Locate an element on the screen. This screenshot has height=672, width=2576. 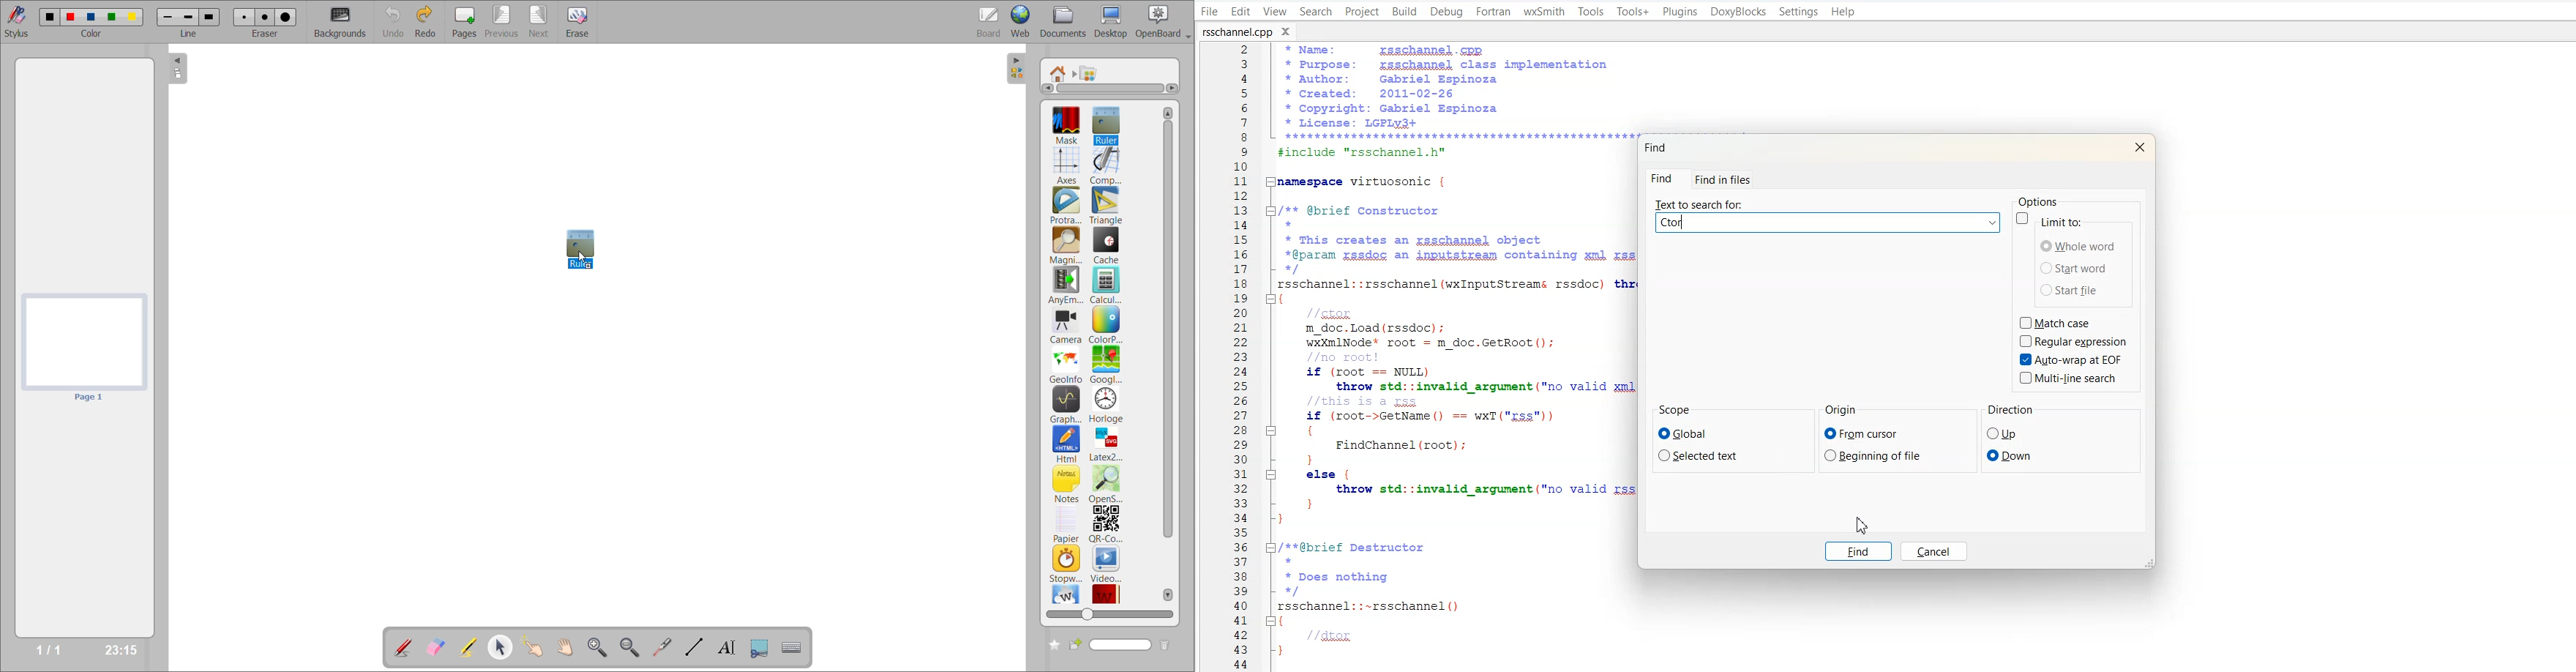
Whole word is located at coordinates (2079, 245).